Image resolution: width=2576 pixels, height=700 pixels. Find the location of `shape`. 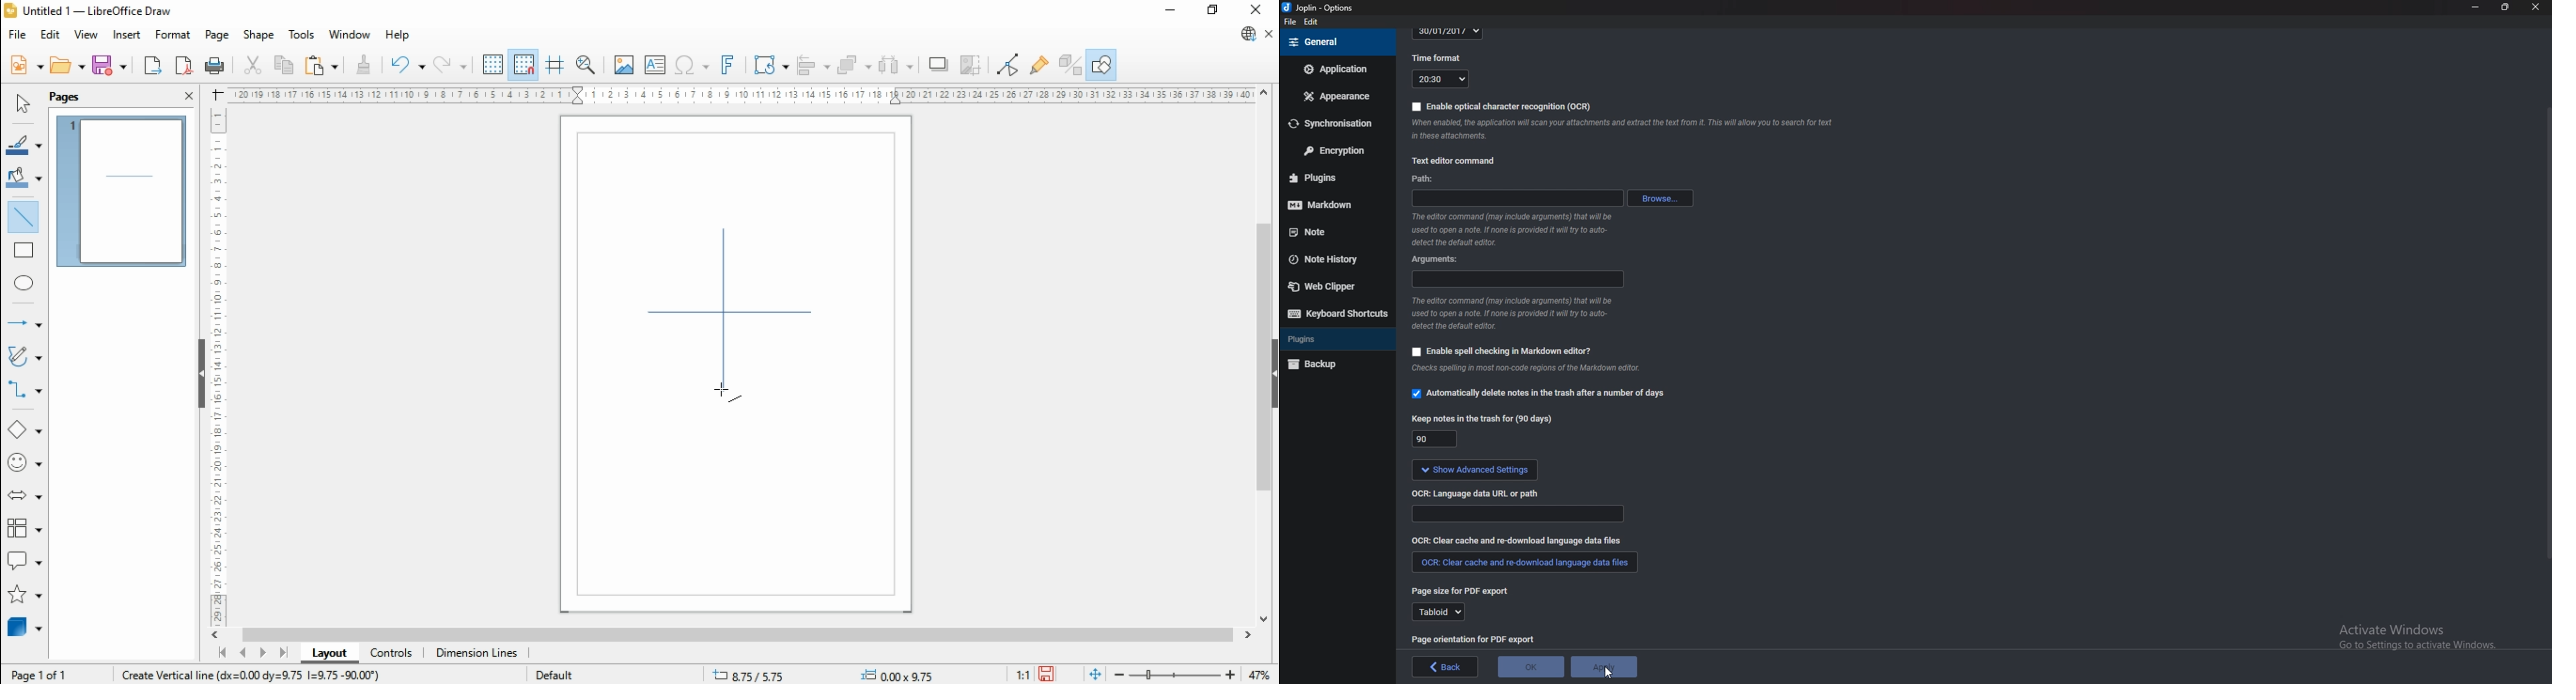

shape is located at coordinates (259, 35).